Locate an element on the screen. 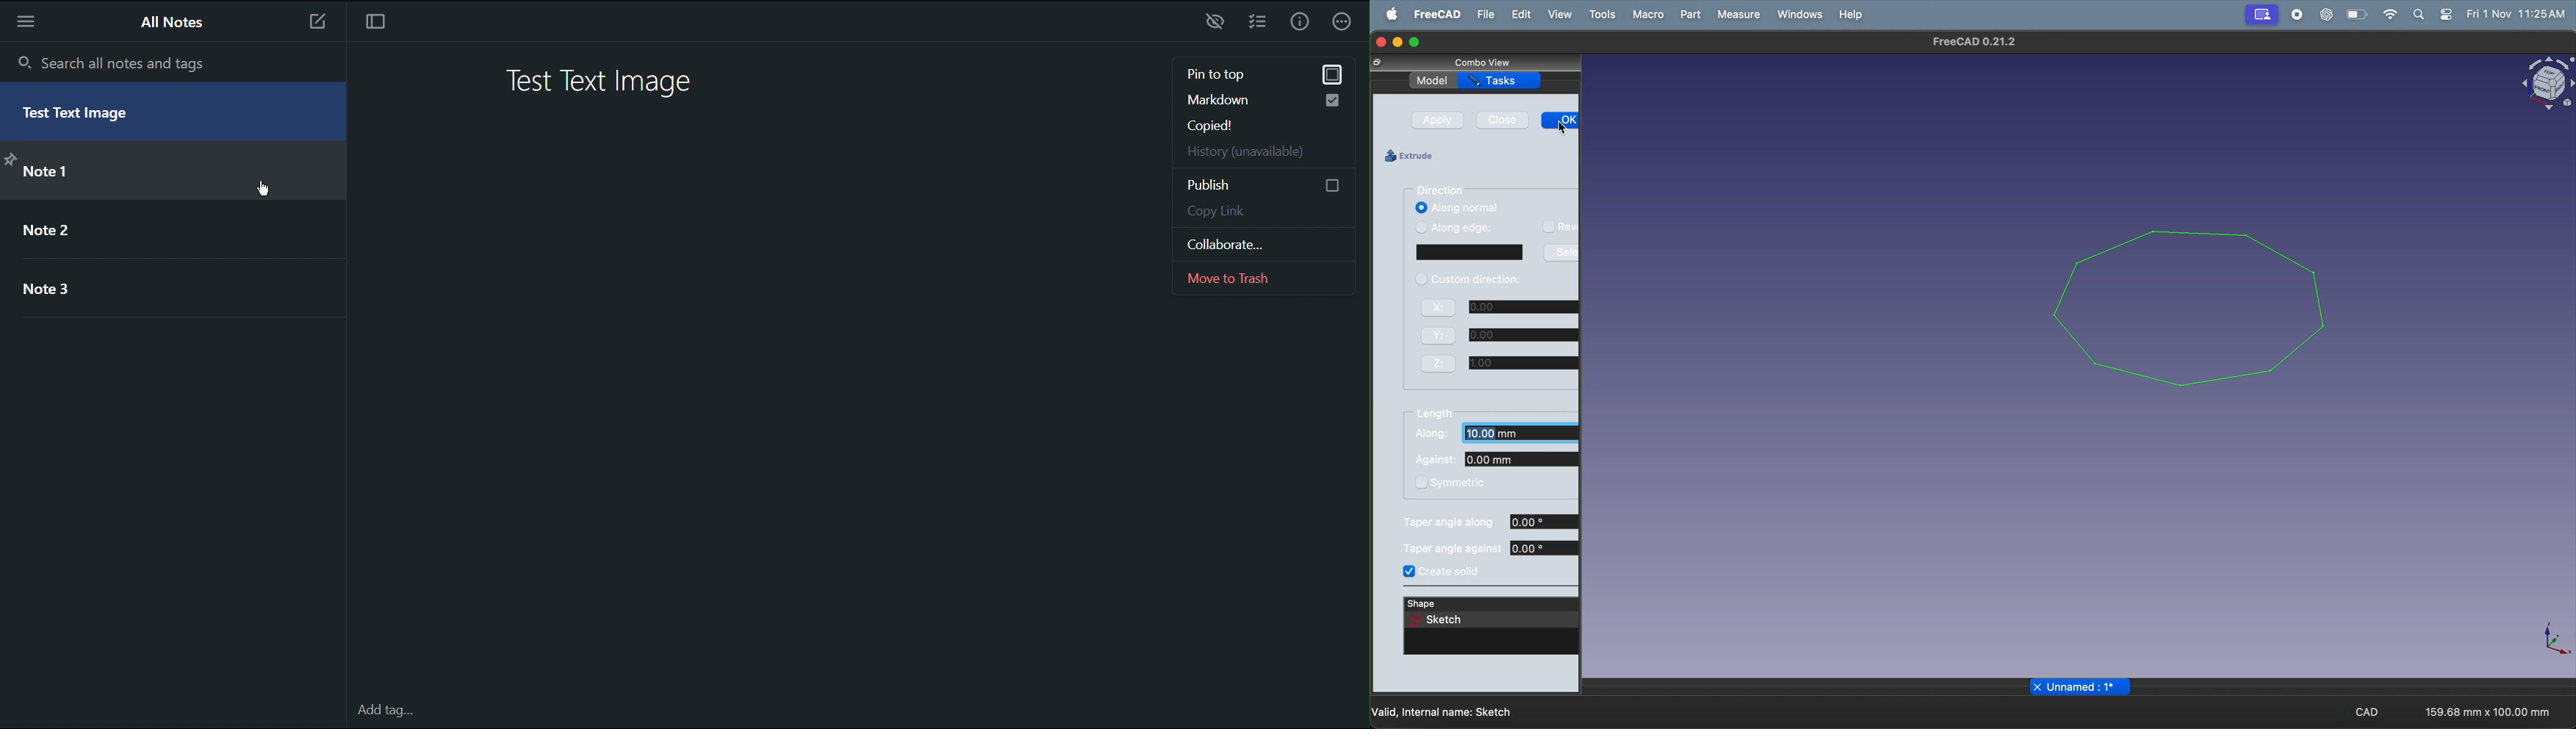 The height and width of the screenshot is (756, 2576). apply is located at coordinates (1439, 120).